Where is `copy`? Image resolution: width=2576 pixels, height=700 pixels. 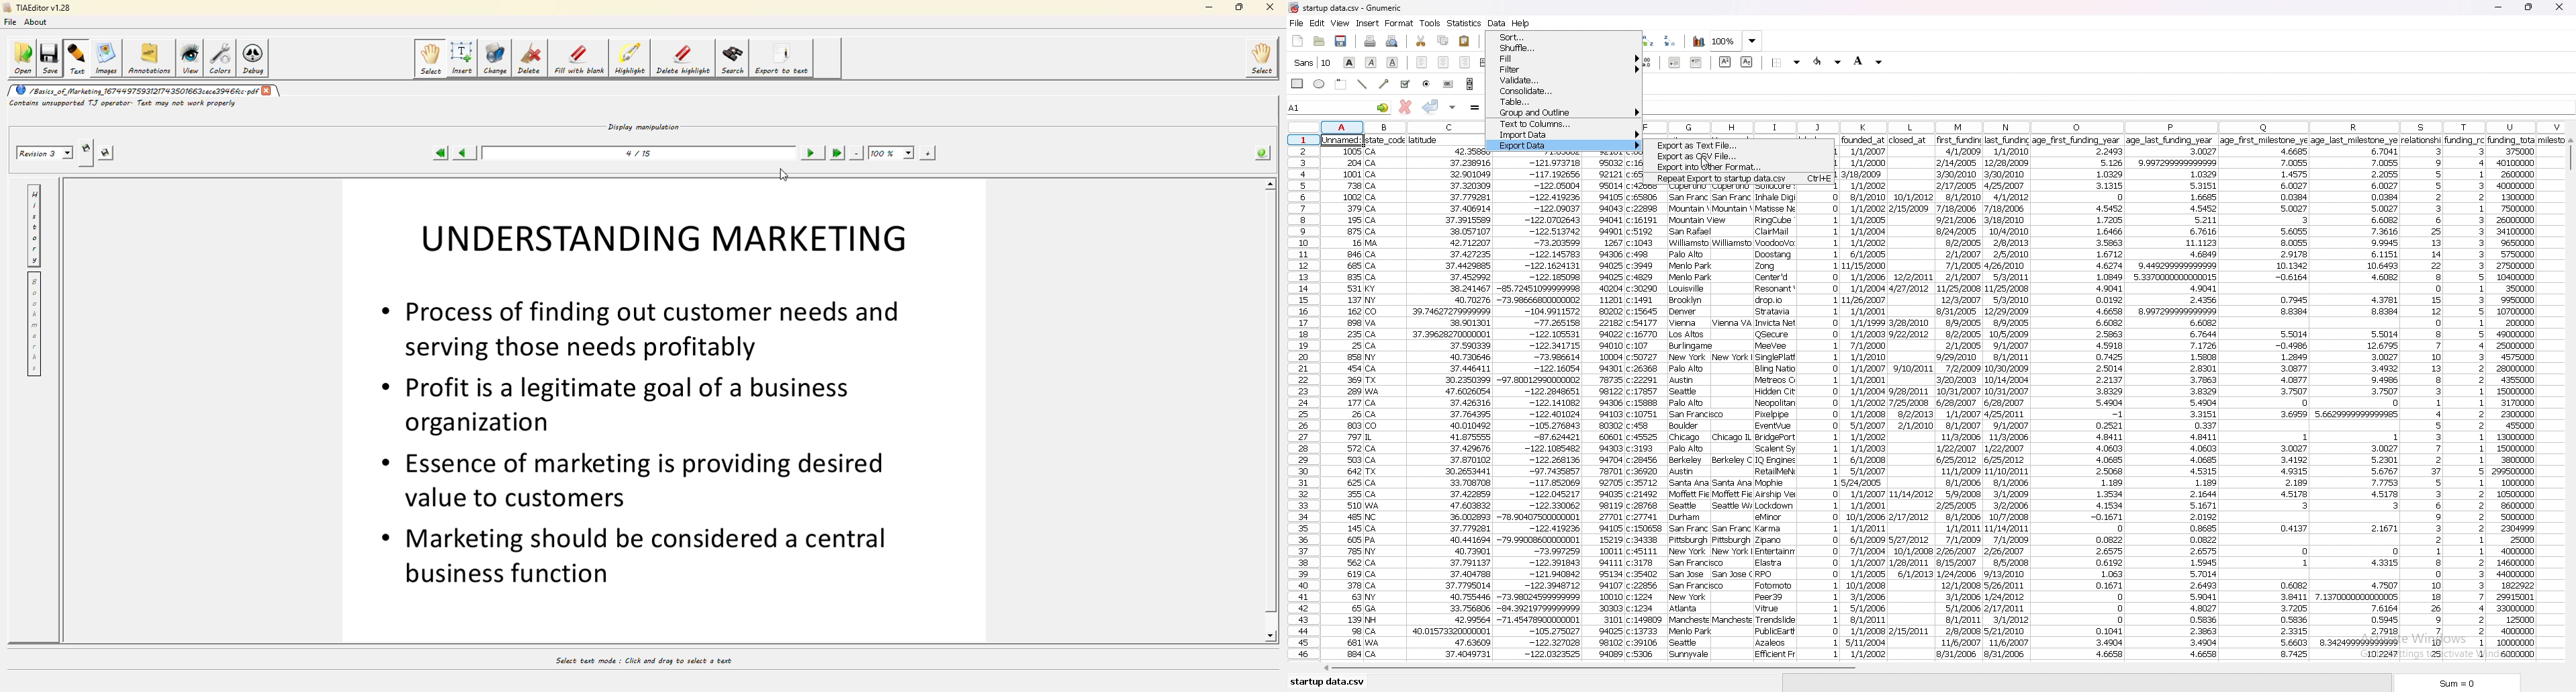 copy is located at coordinates (1443, 41).